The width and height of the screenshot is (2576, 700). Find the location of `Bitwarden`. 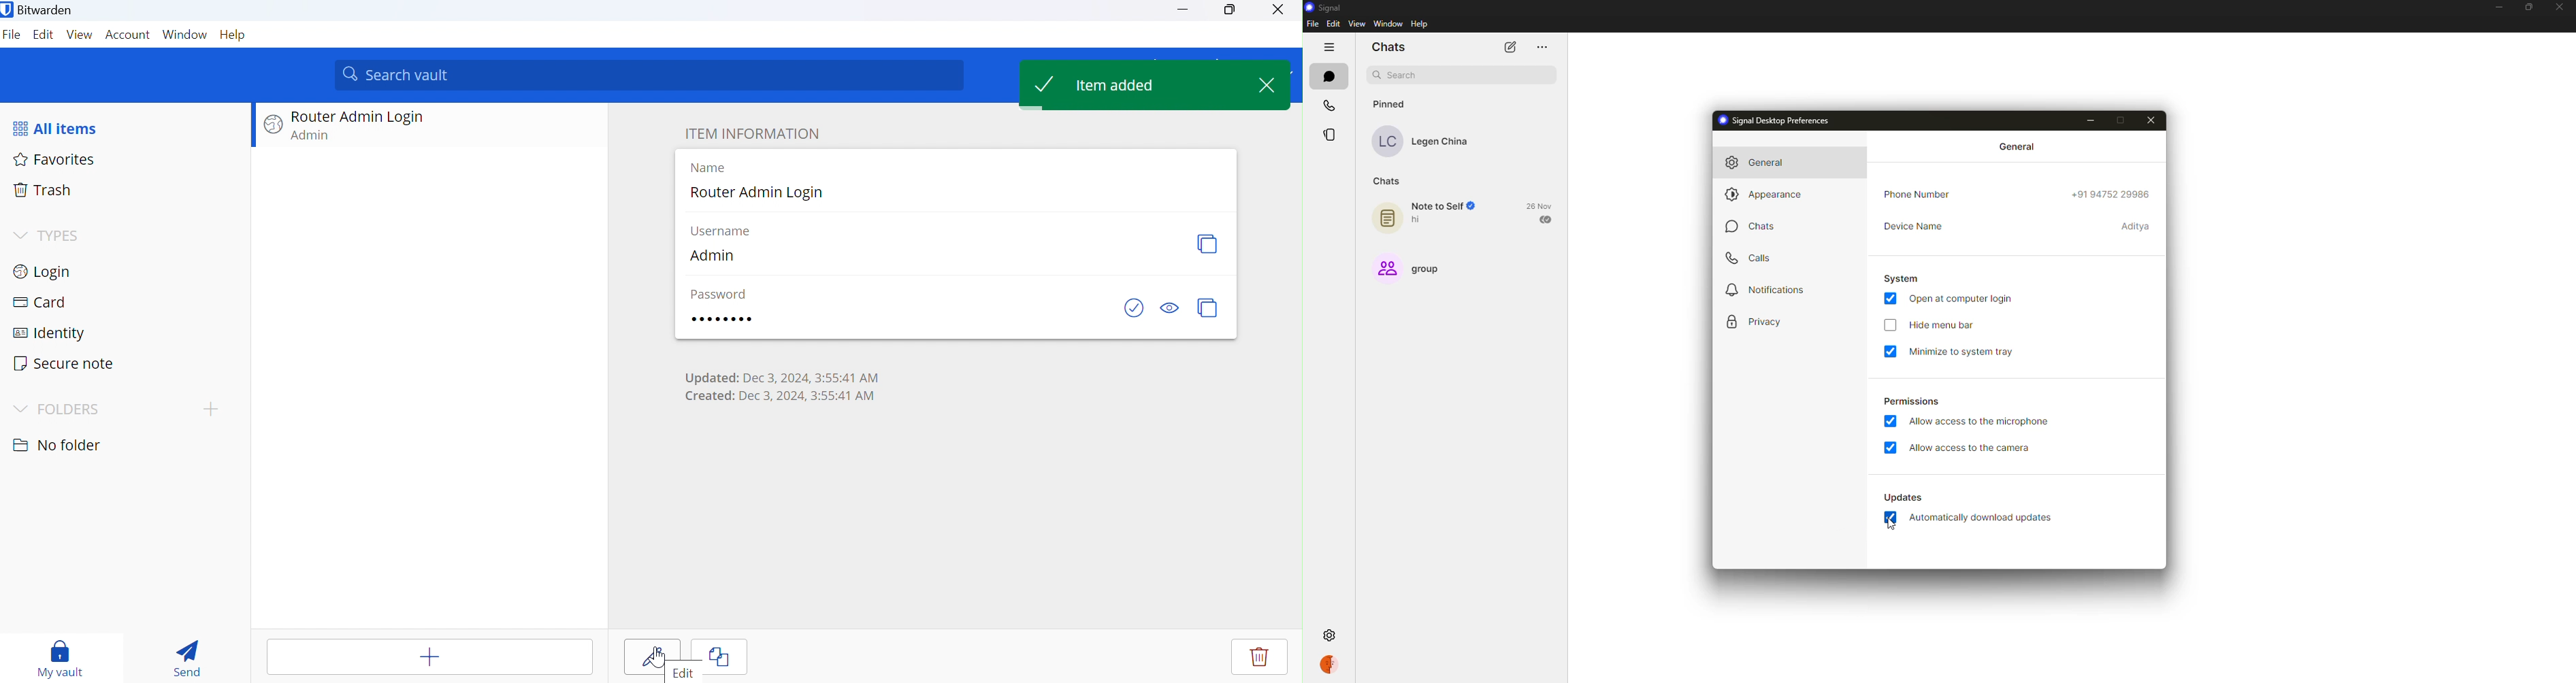

Bitwarden is located at coordinates (39, 9).